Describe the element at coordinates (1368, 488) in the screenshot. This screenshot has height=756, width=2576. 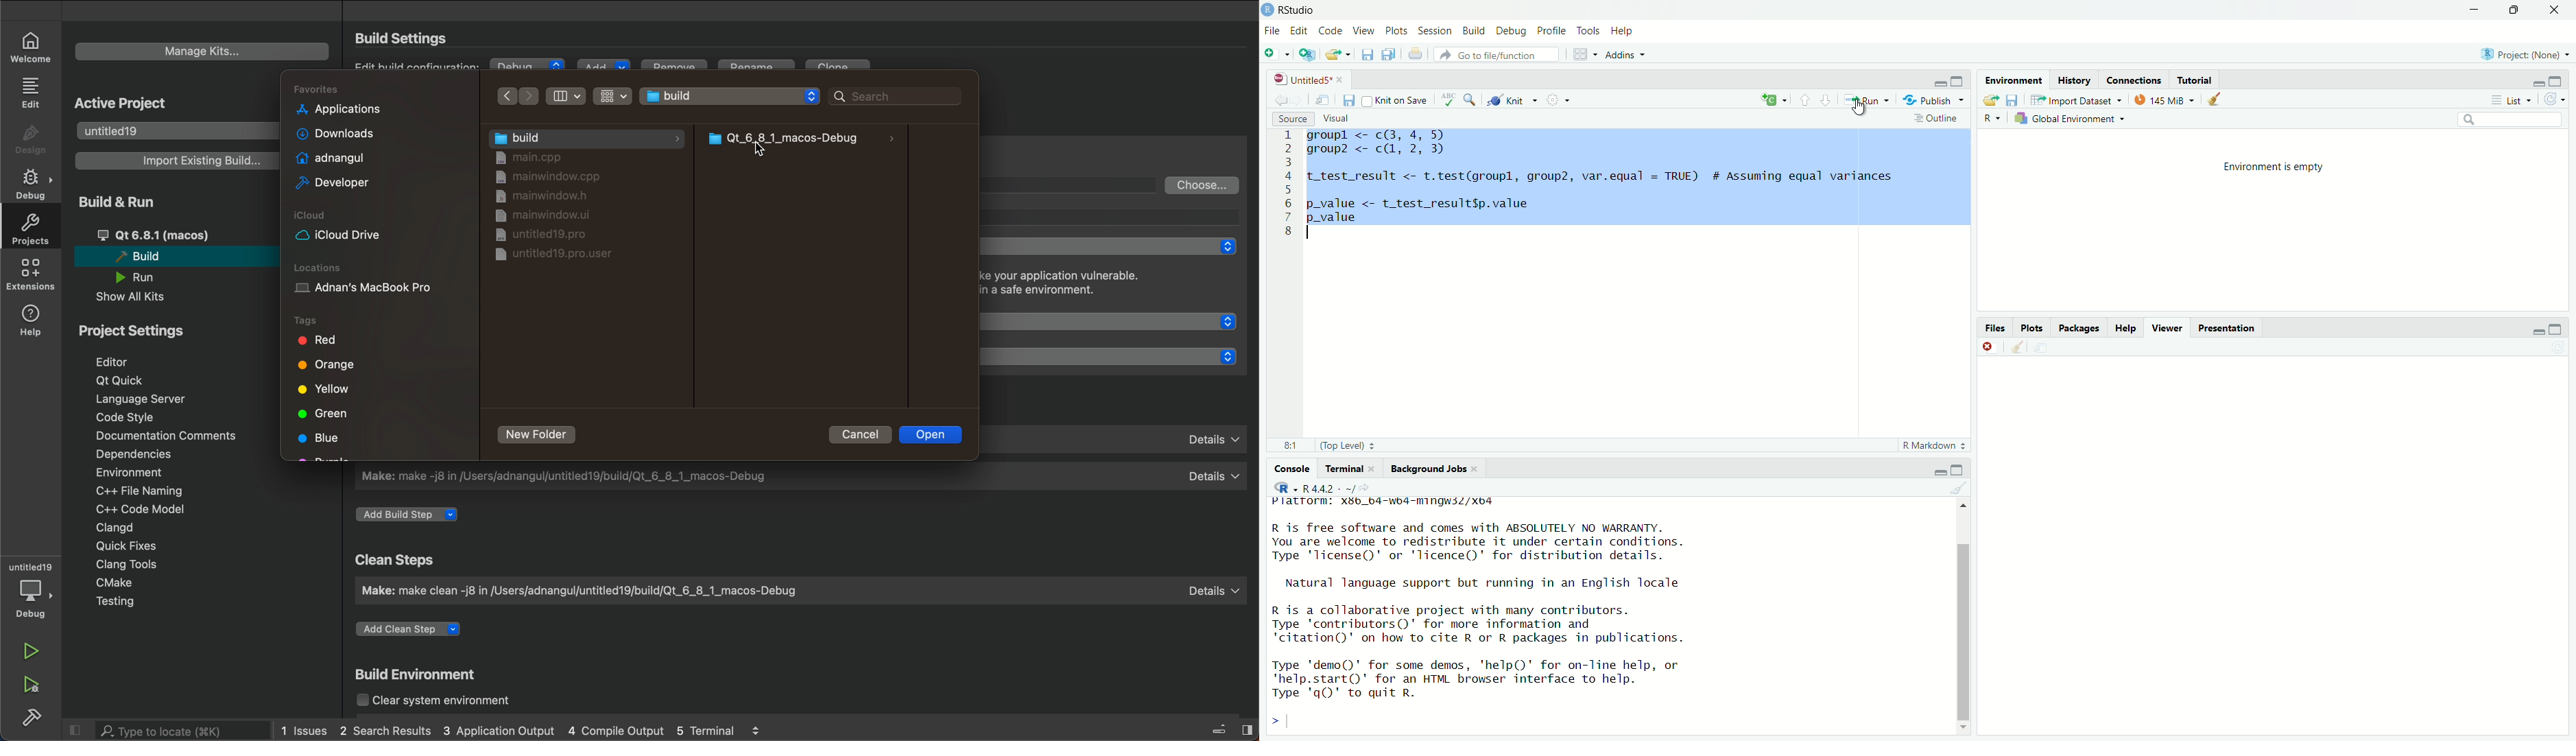
I see `view current working` at that location.